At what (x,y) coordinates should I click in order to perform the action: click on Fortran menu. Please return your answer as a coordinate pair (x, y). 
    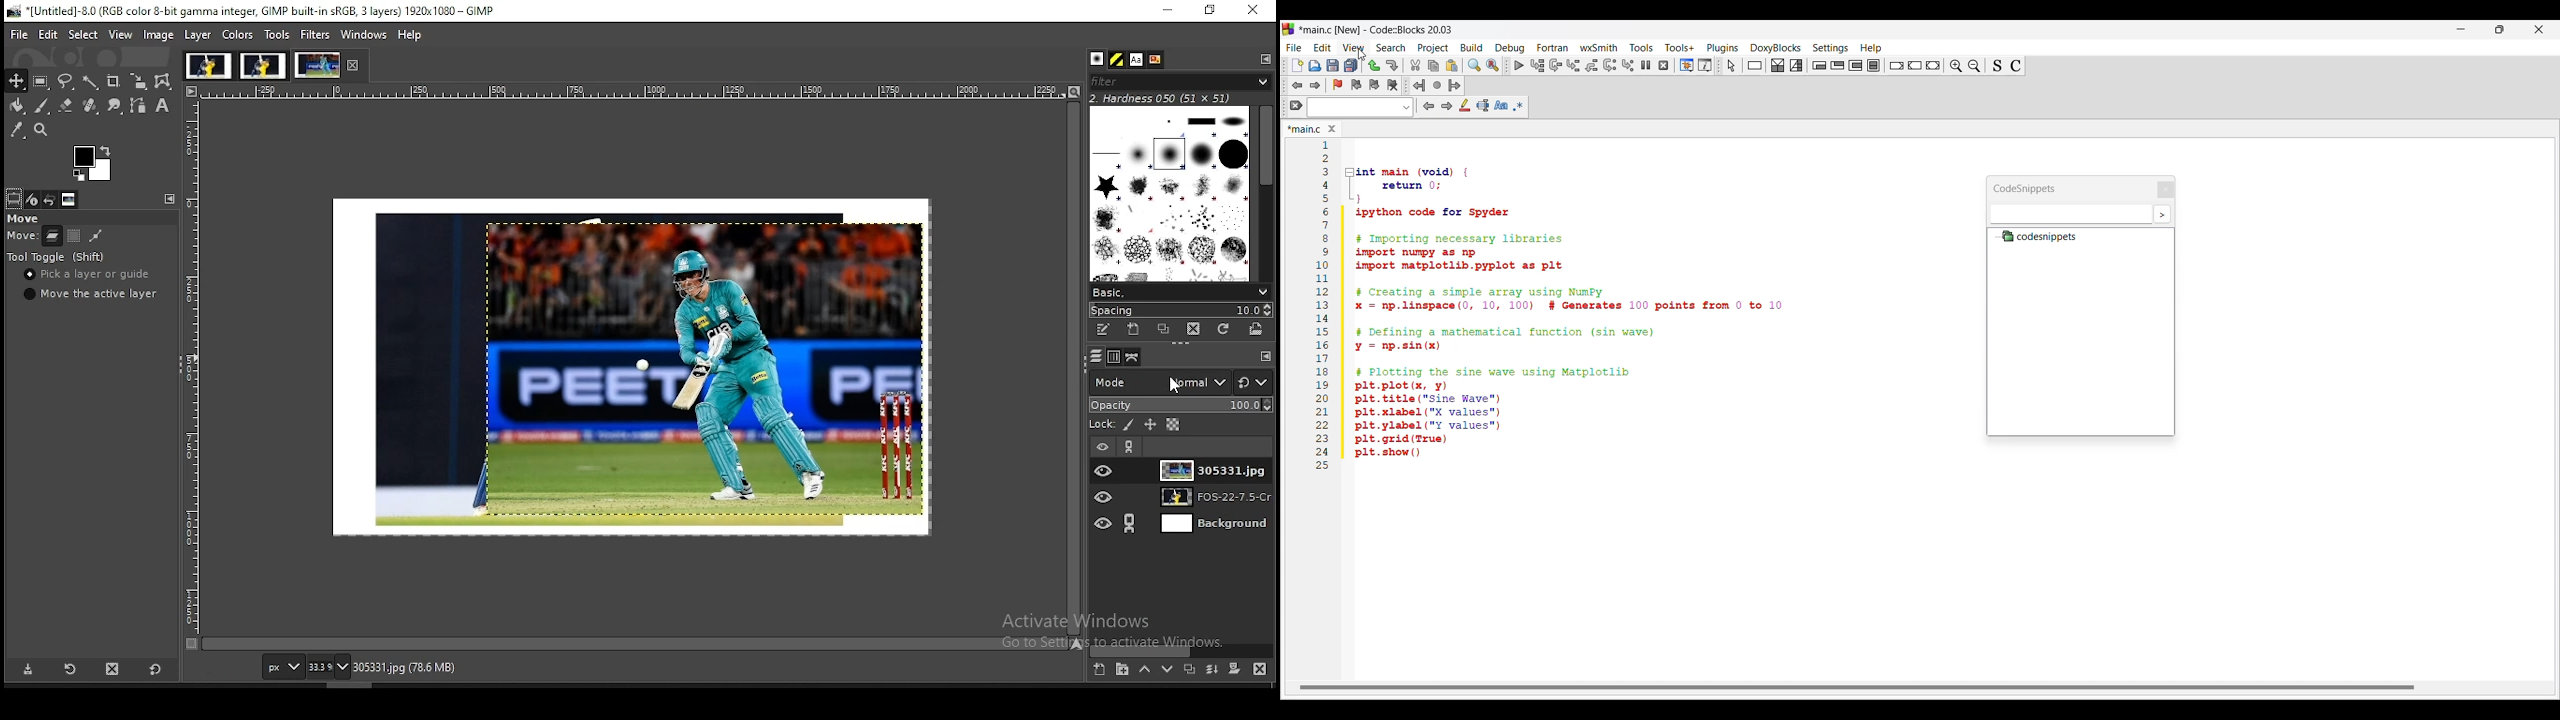
    Looking at the image, I should click on (1552, 47).